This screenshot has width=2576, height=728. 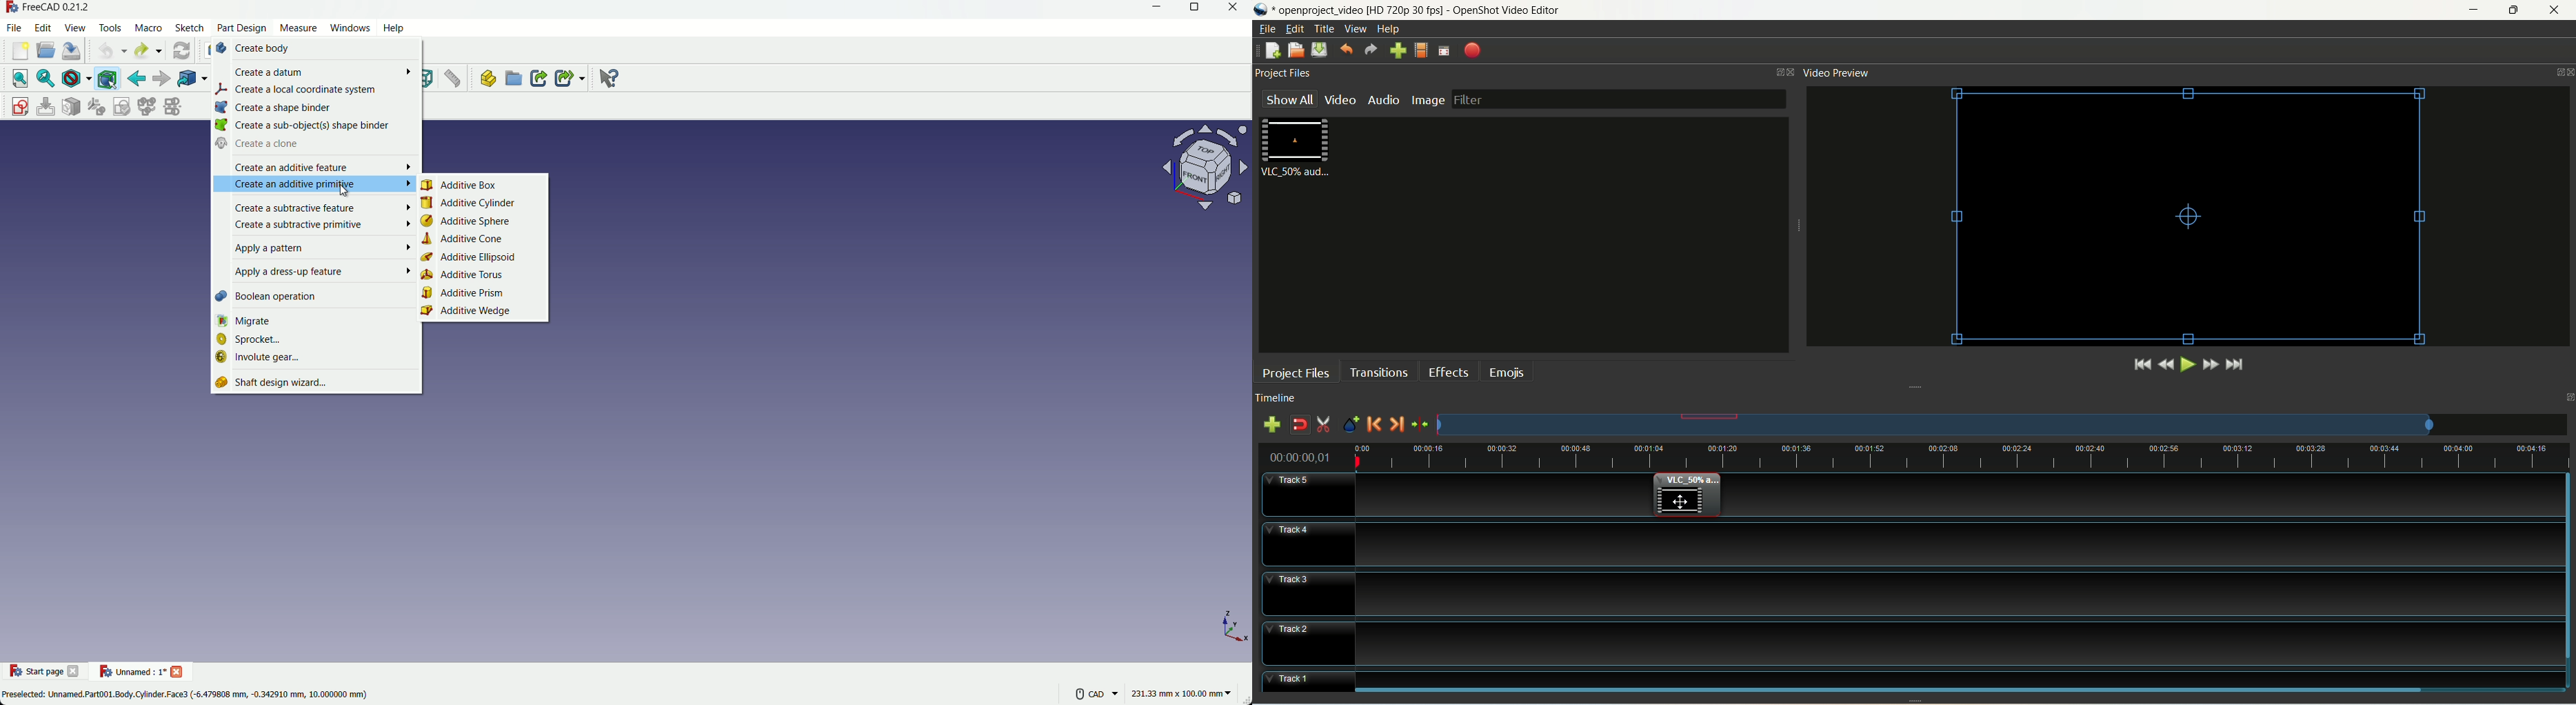 I want to click on create body, so click(x=318, y=50).